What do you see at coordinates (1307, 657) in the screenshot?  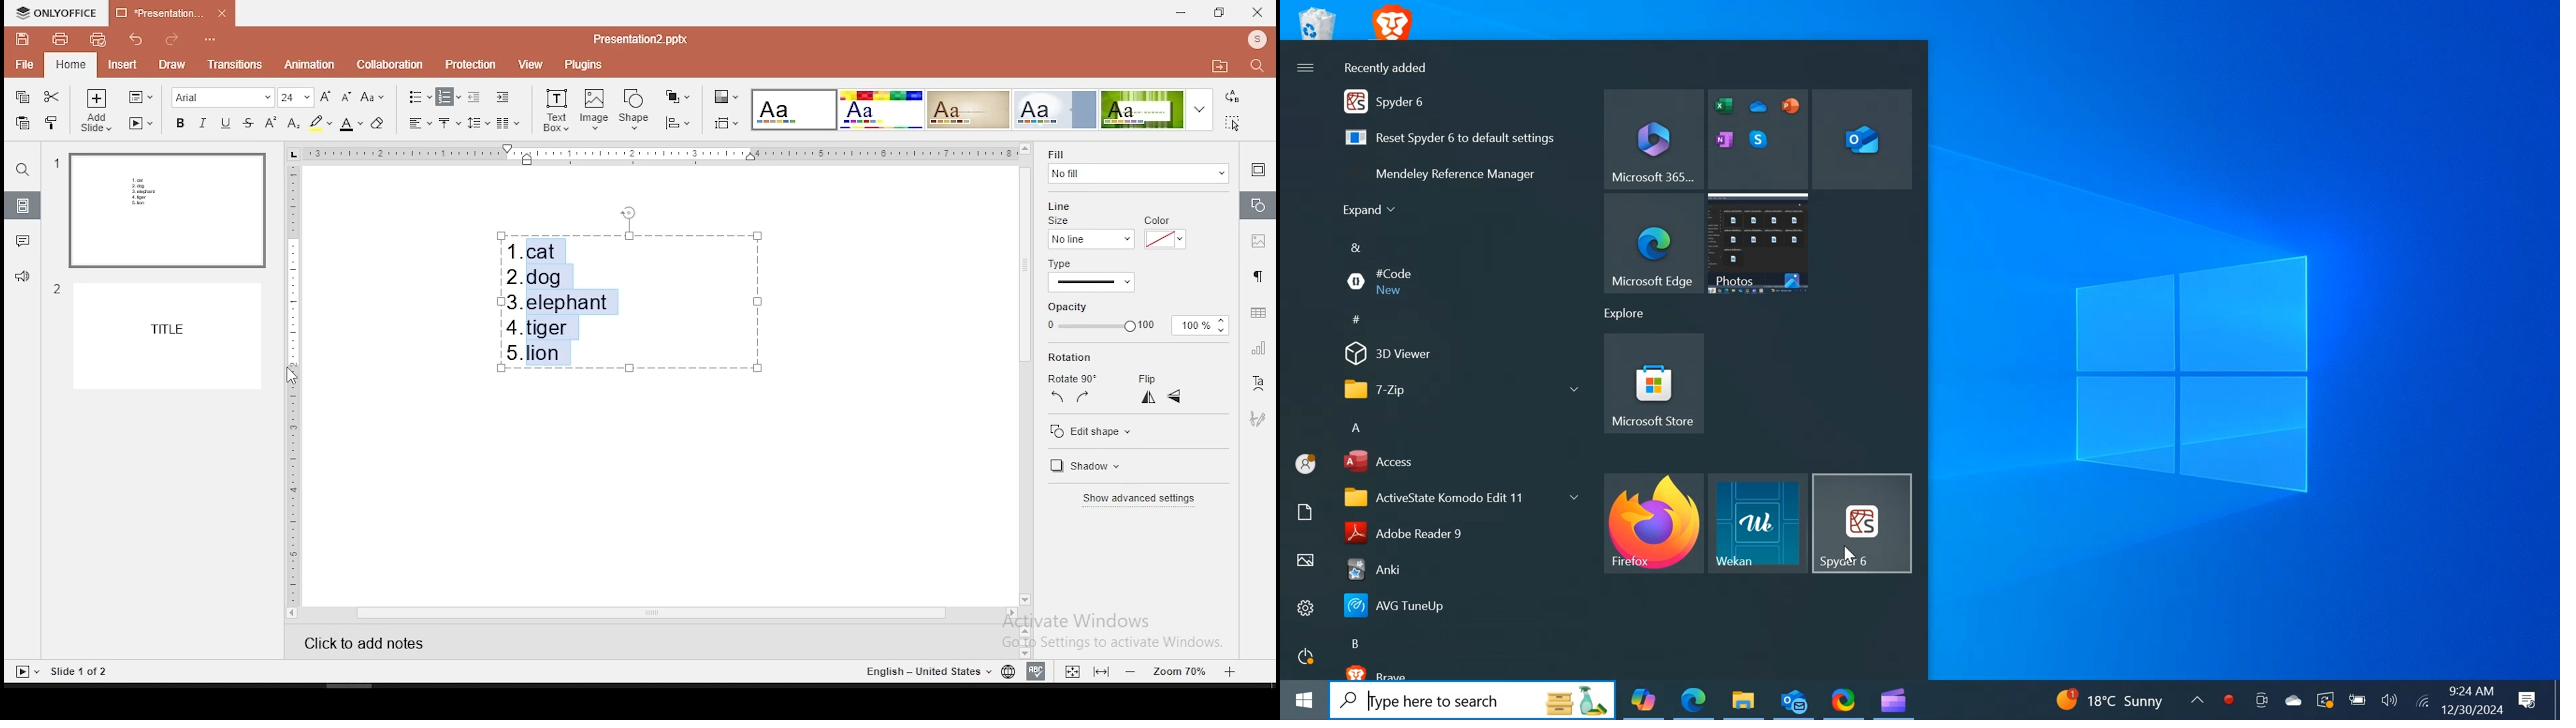 I see `Power` at bounding box center [1307, 657].